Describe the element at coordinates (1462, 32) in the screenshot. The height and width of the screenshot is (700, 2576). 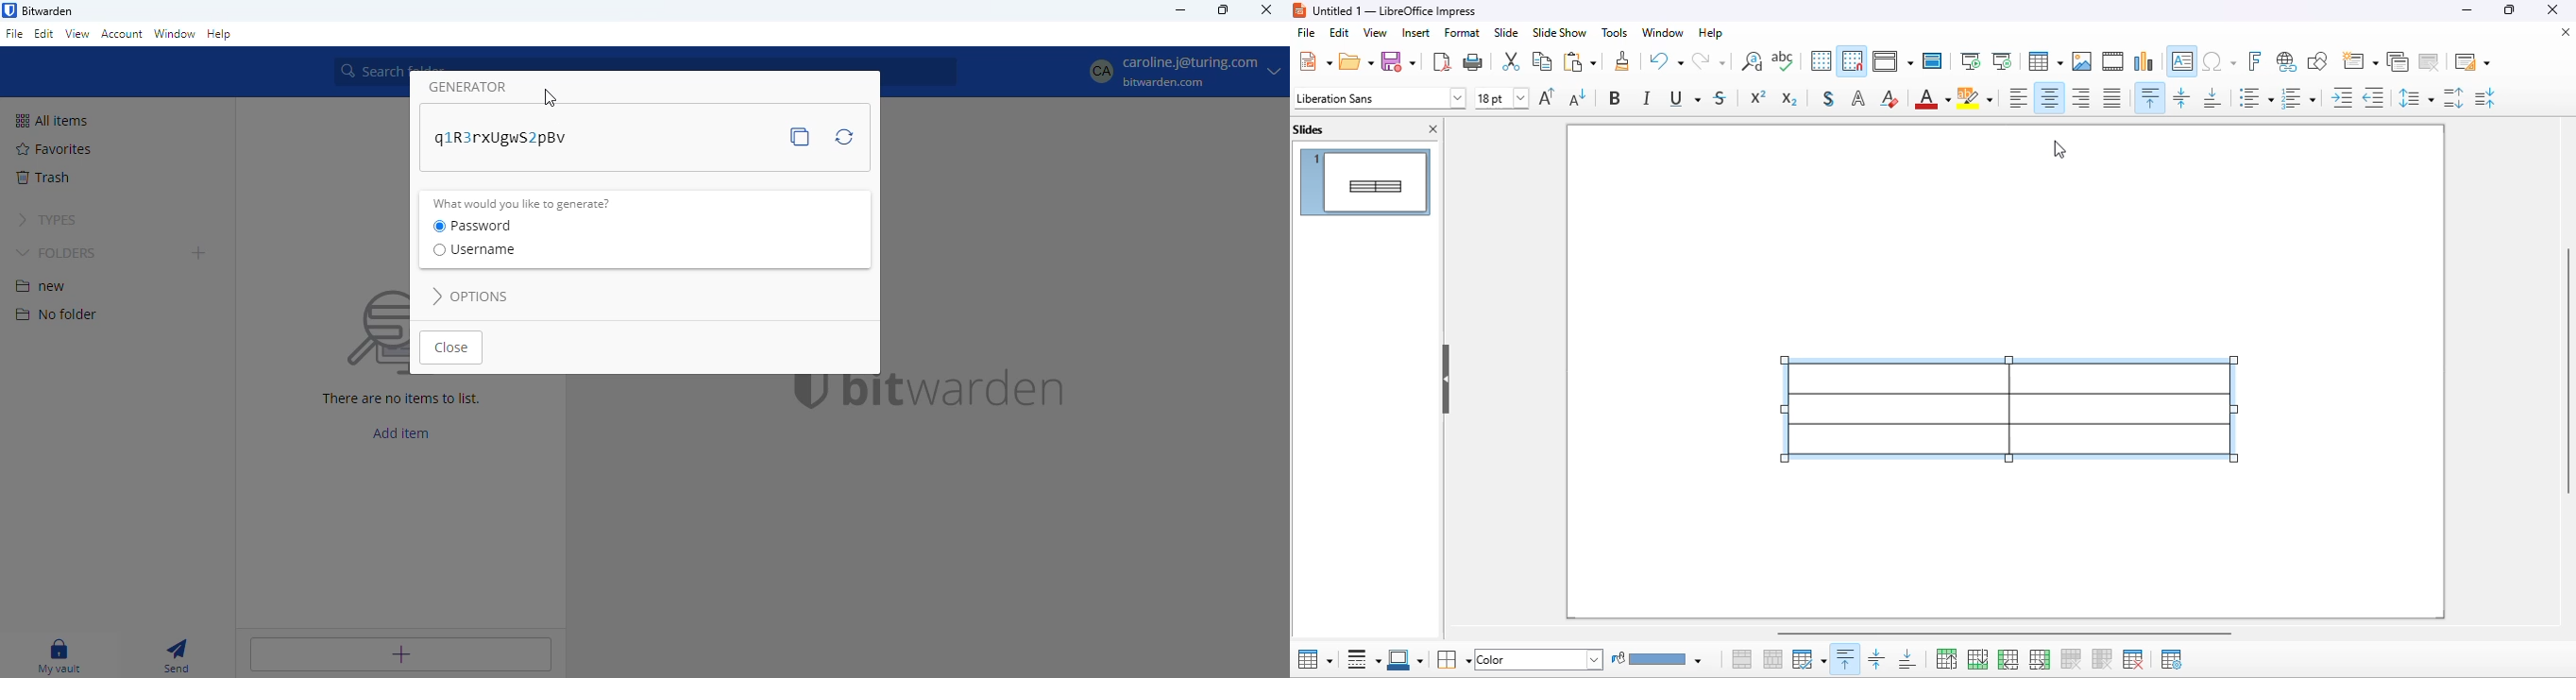
I see `format` at that location.